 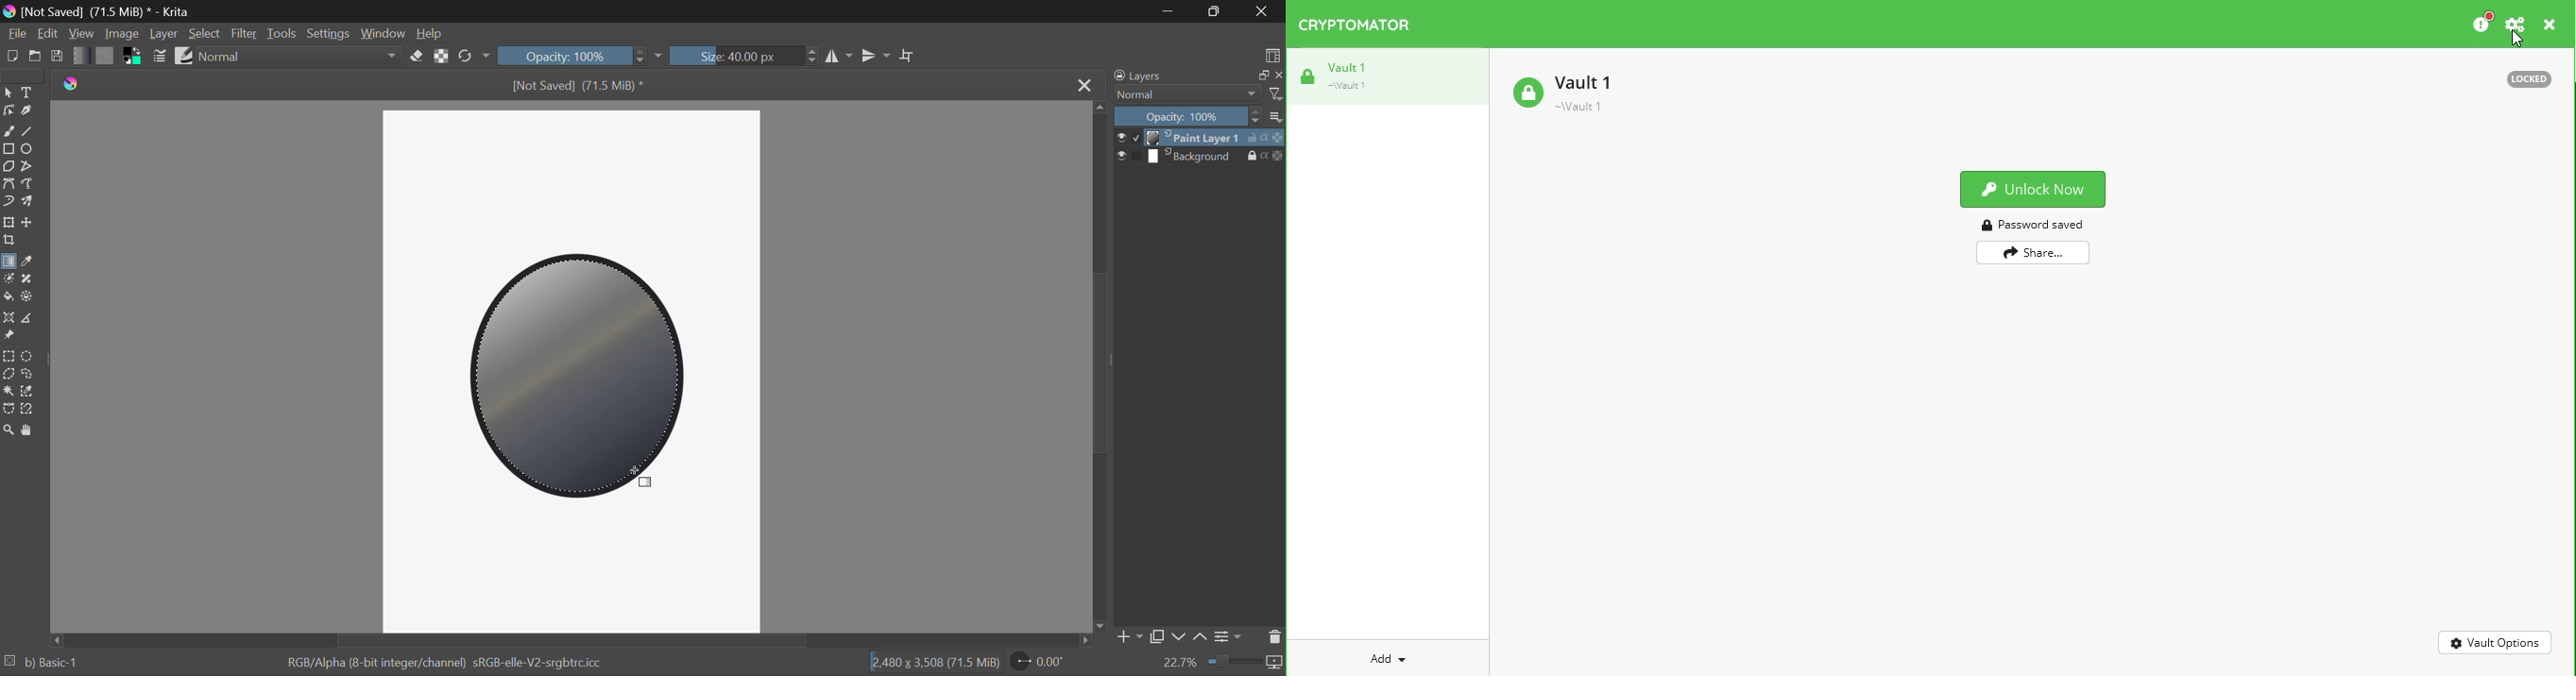 What do you see at coordinates (1216, 12) in the screenshot?
I see `Minimize` at bounding box center [1216, 12].